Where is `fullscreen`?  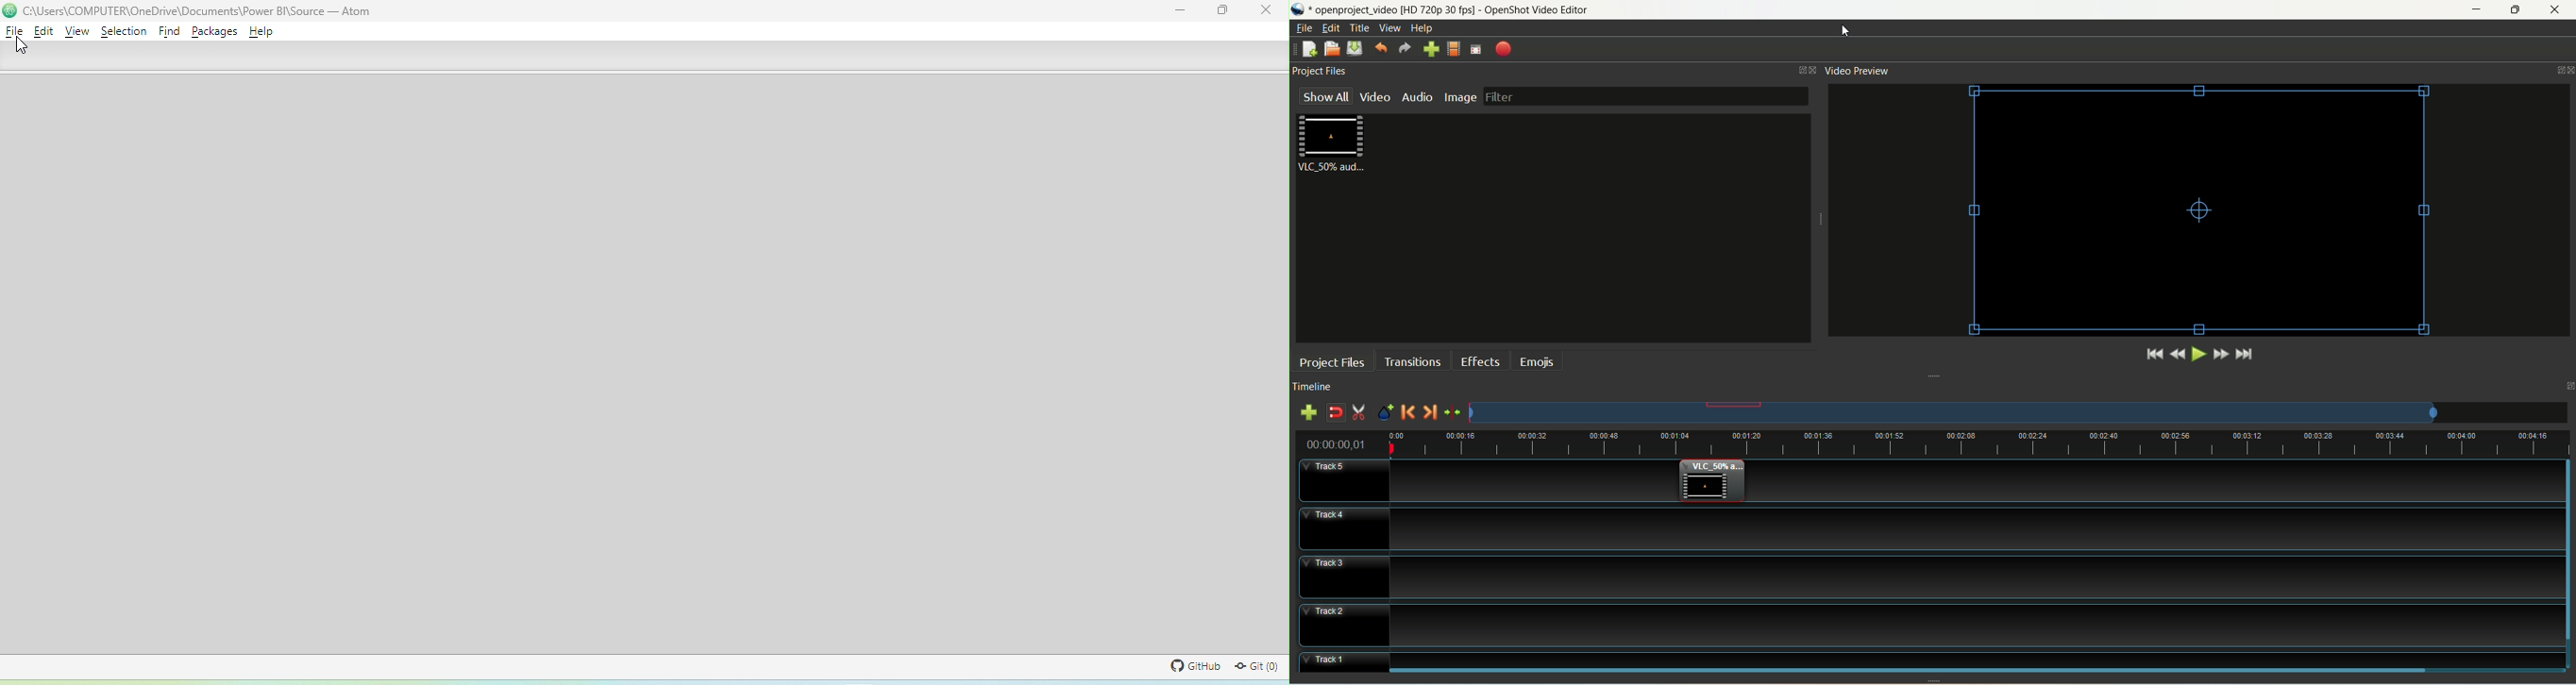
fullscreen is located at coordinates (1476, 50).